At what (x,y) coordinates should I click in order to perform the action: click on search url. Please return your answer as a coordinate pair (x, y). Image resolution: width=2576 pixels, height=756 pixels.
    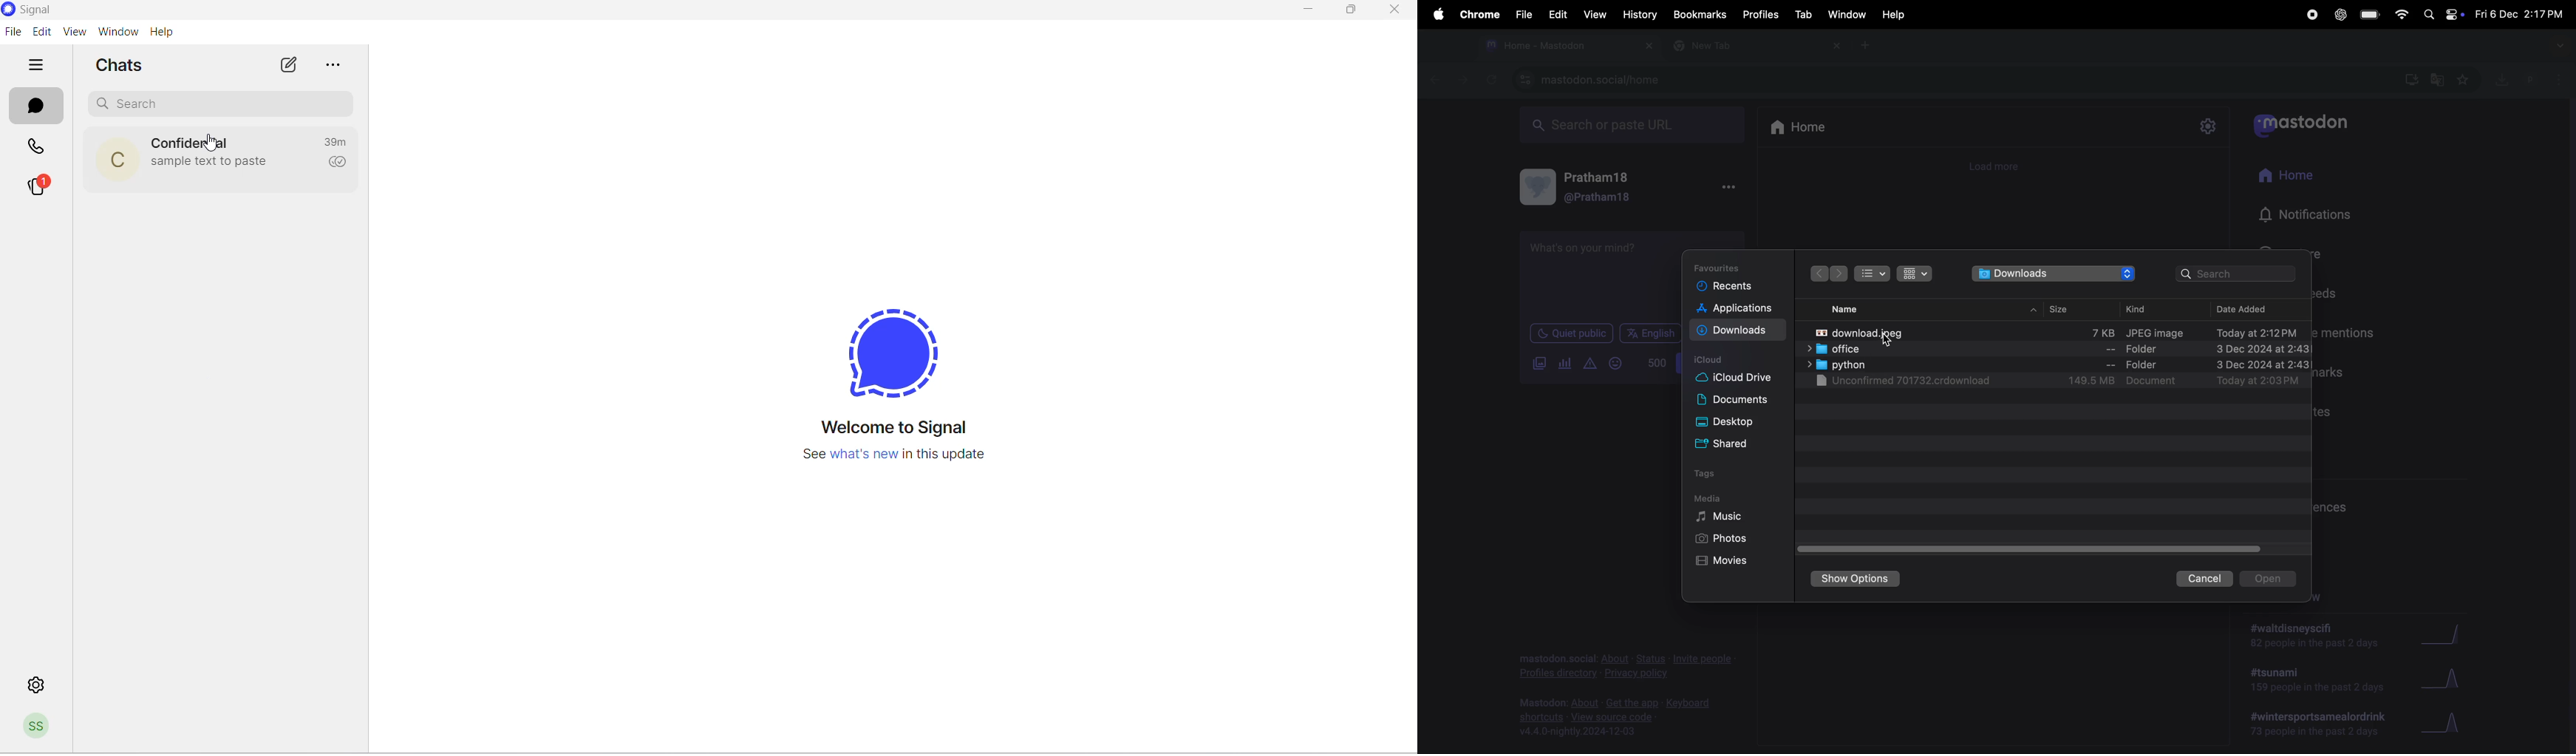
    Looking at the image, I should click on (1633, 123).